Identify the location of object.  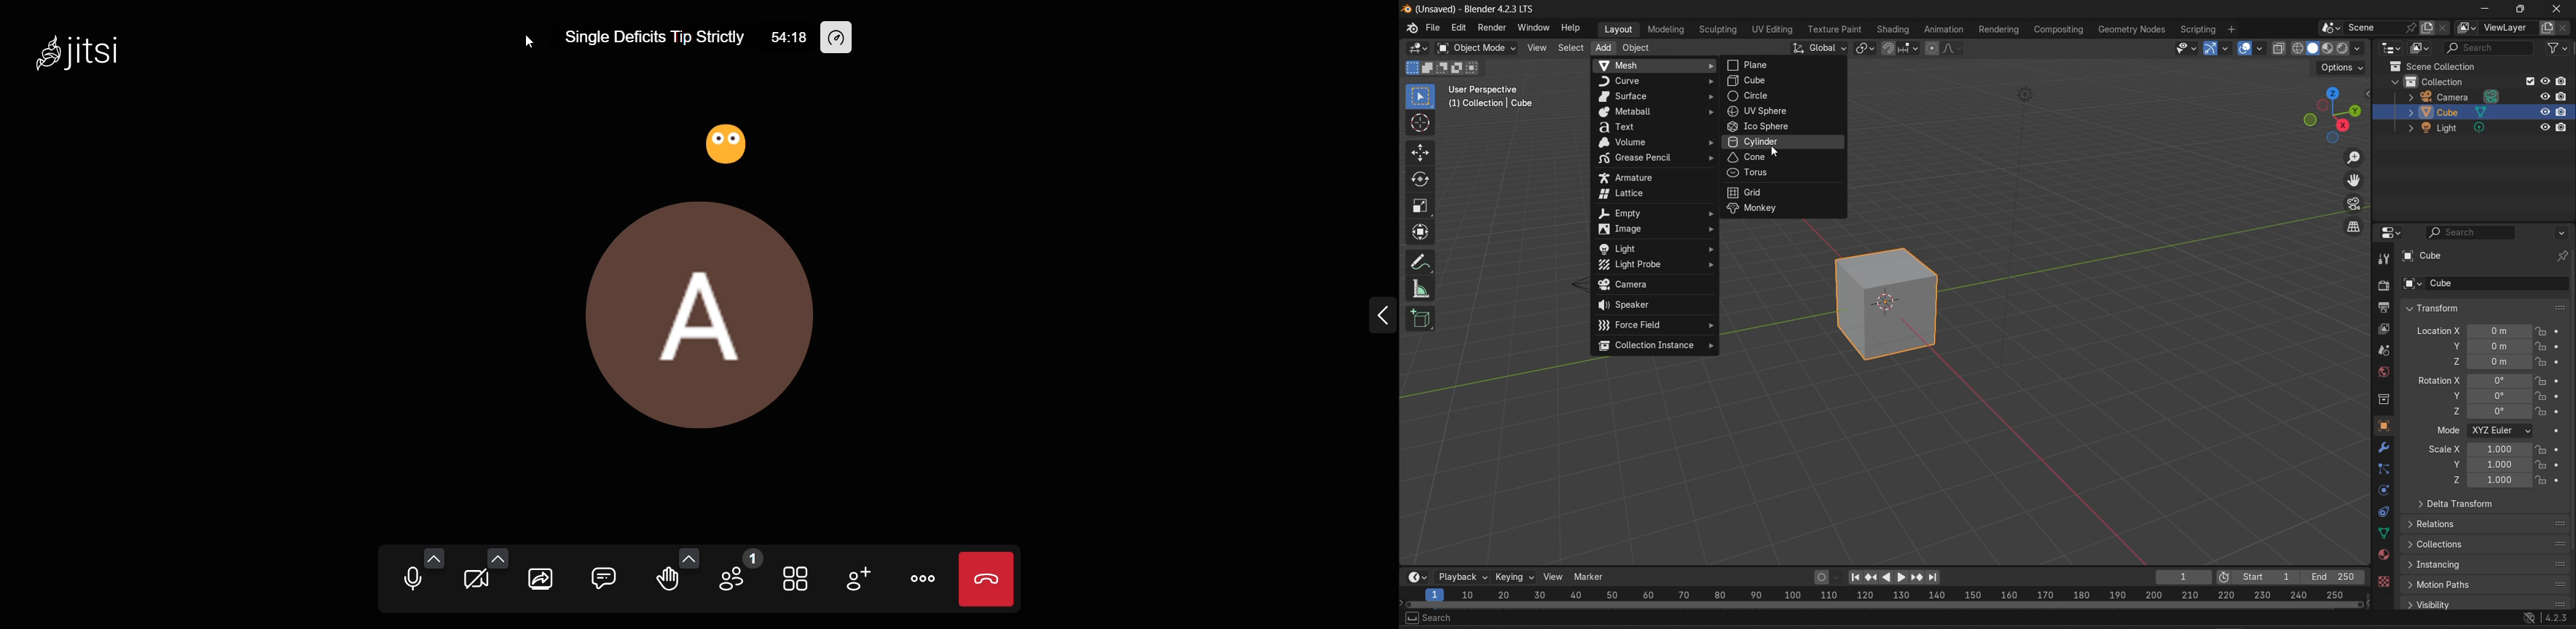
(1637, 47).